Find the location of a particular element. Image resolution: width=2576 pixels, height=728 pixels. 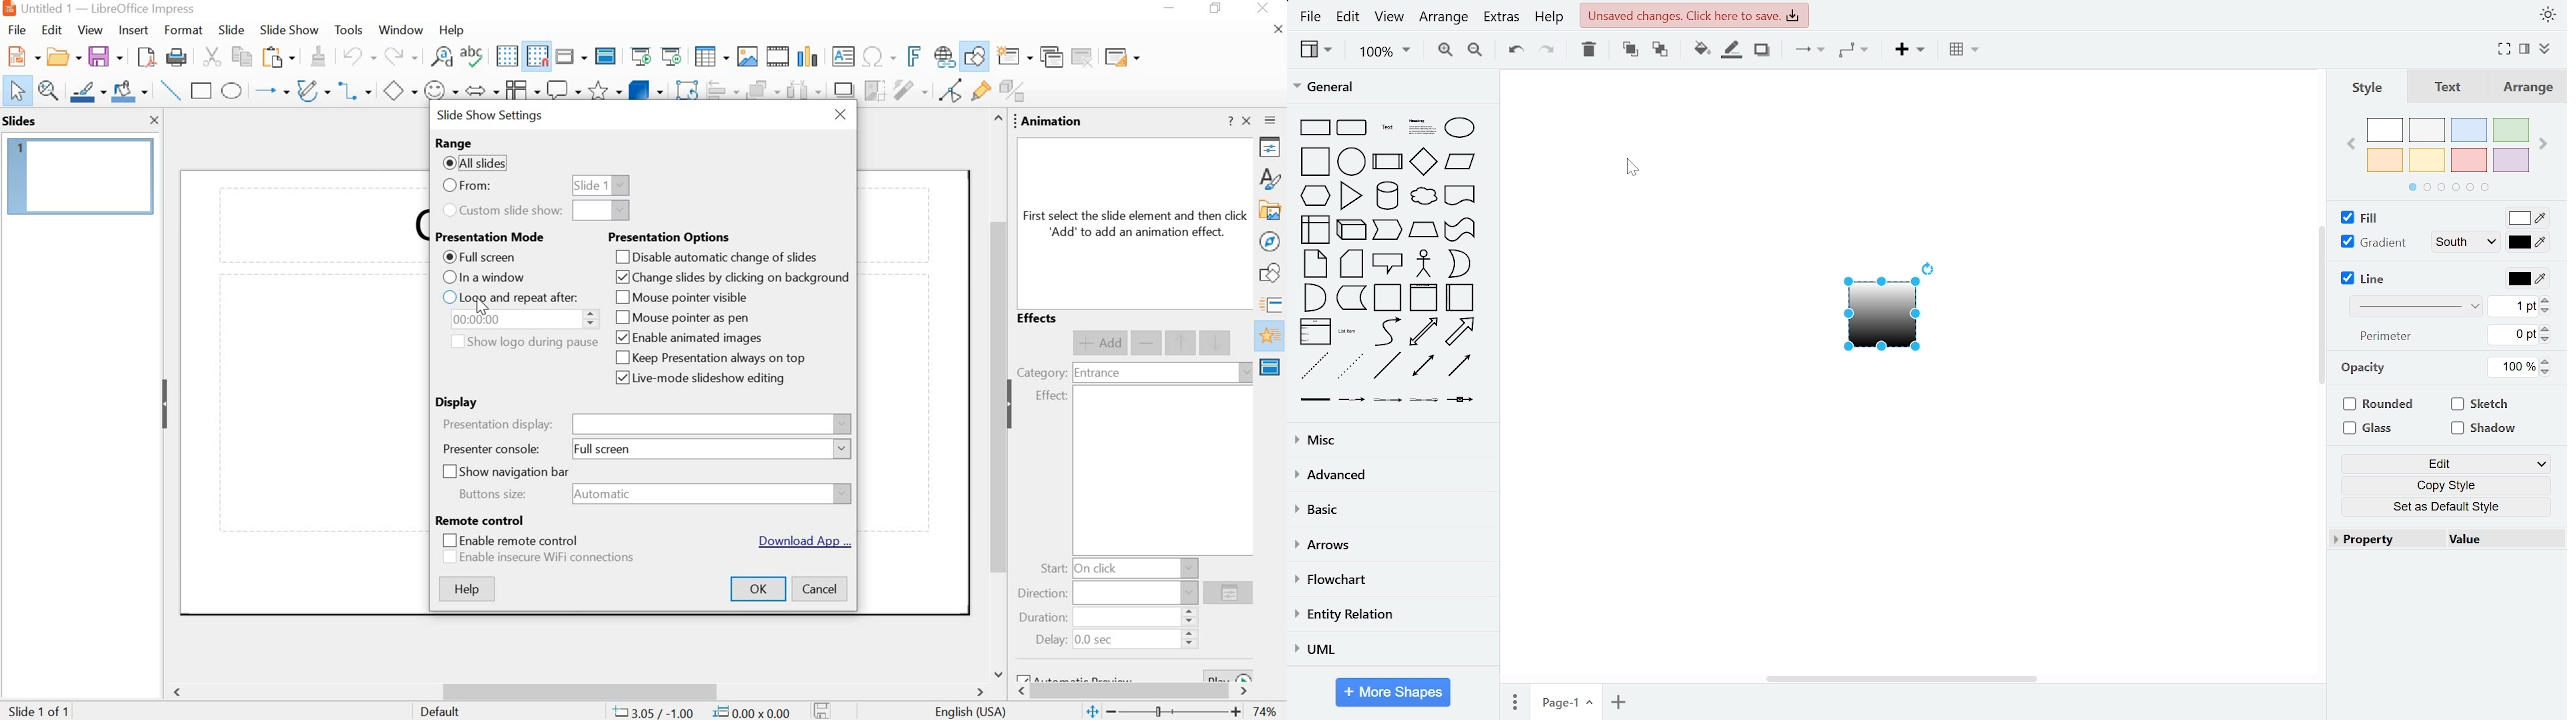

display grid is located at coordinates (506, 56).